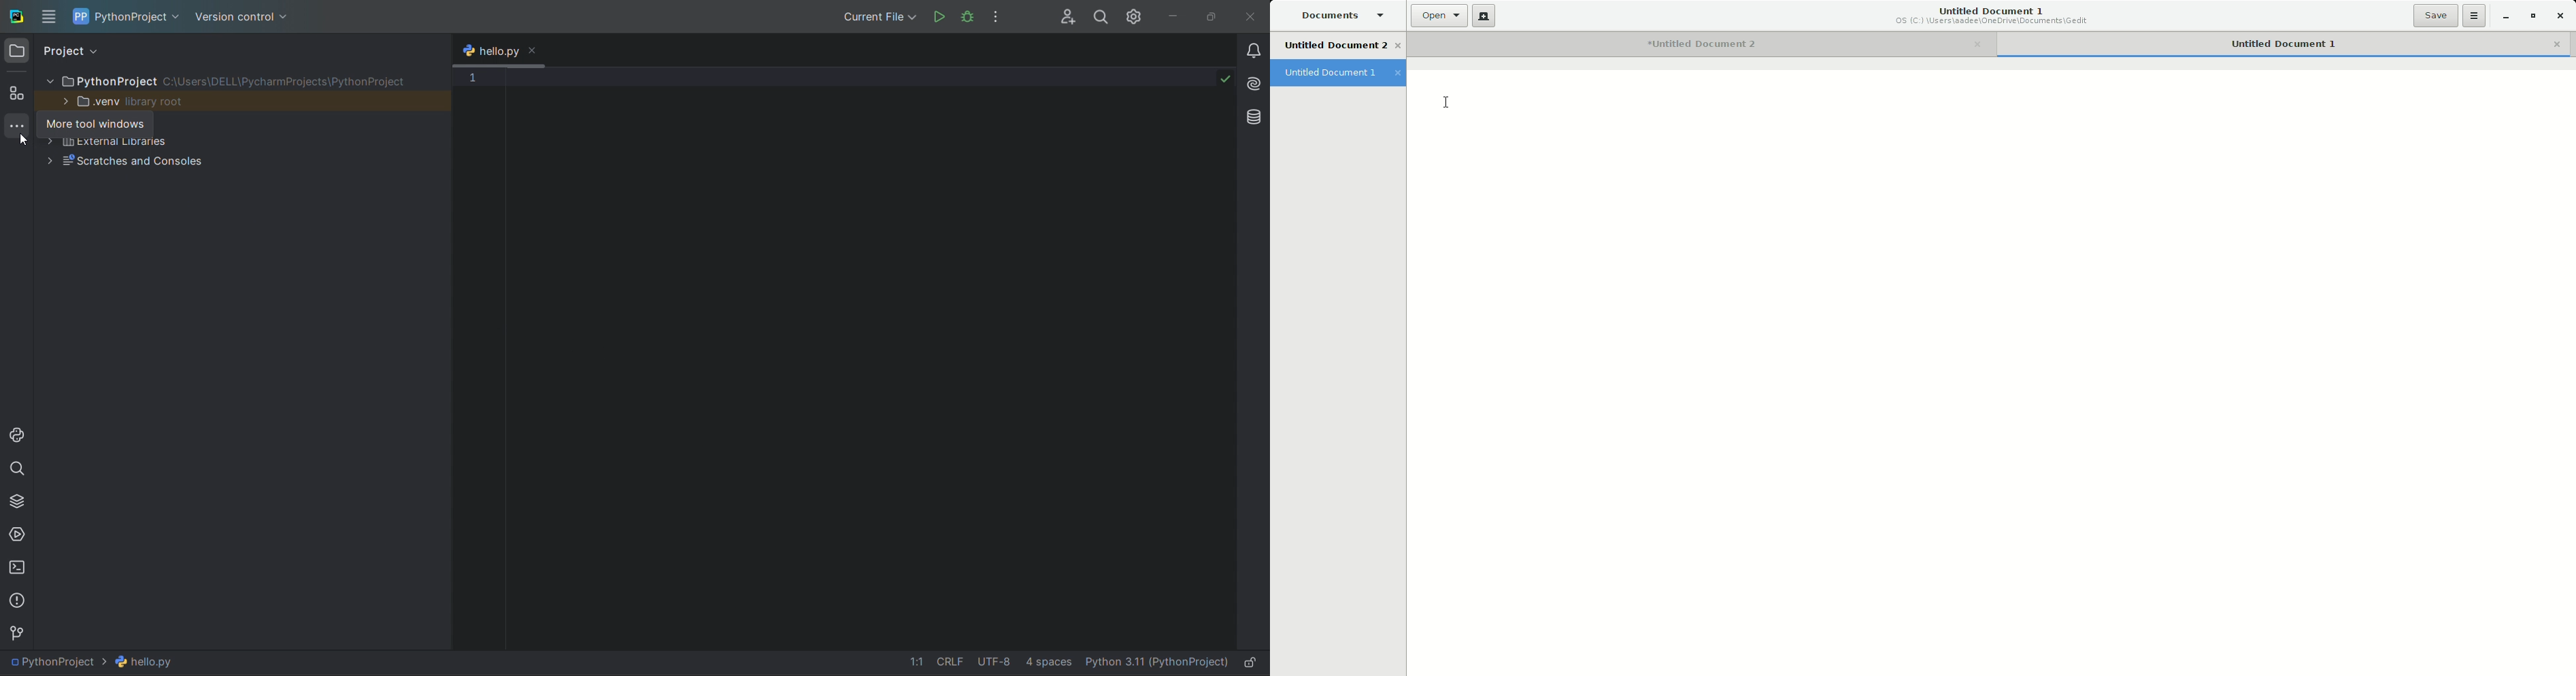 The width and height of the screenshot is (2576, 700). Describe the element at coordinates (1344, 45) in the screenshot. I see `Untitled document 2` at that location.